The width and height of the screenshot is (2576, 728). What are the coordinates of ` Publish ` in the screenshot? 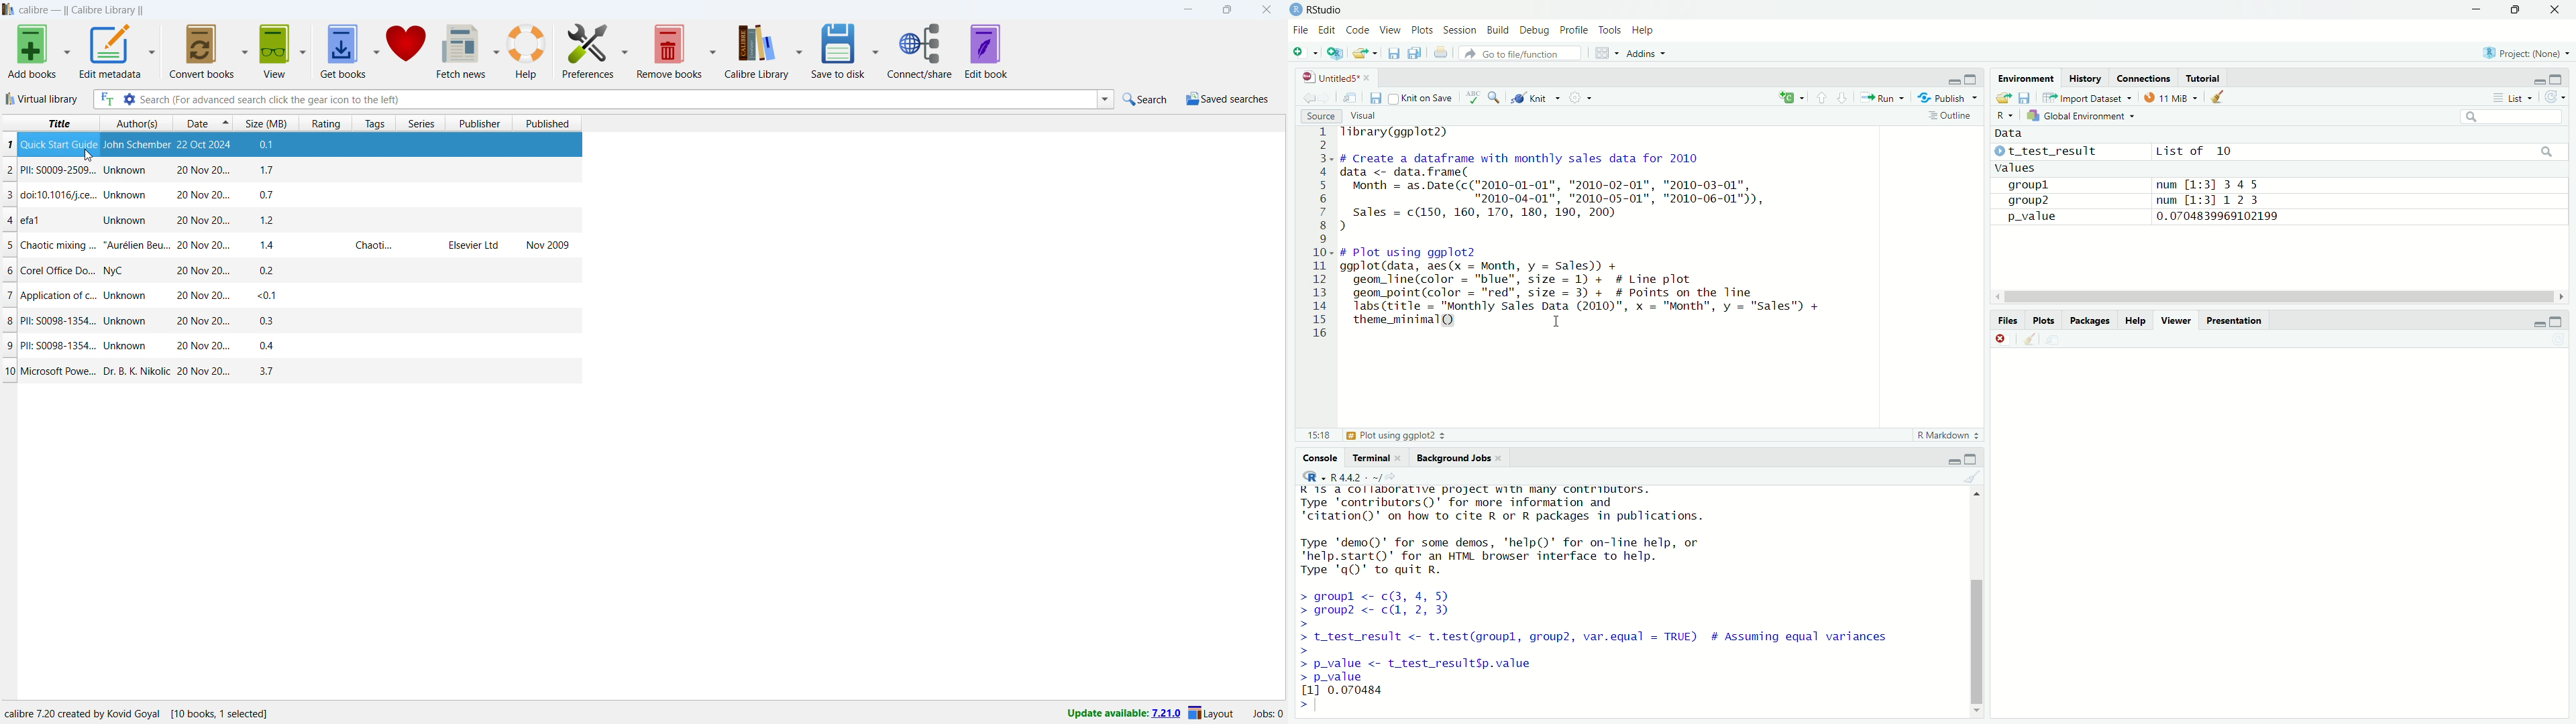 It's located at (1951, 98).